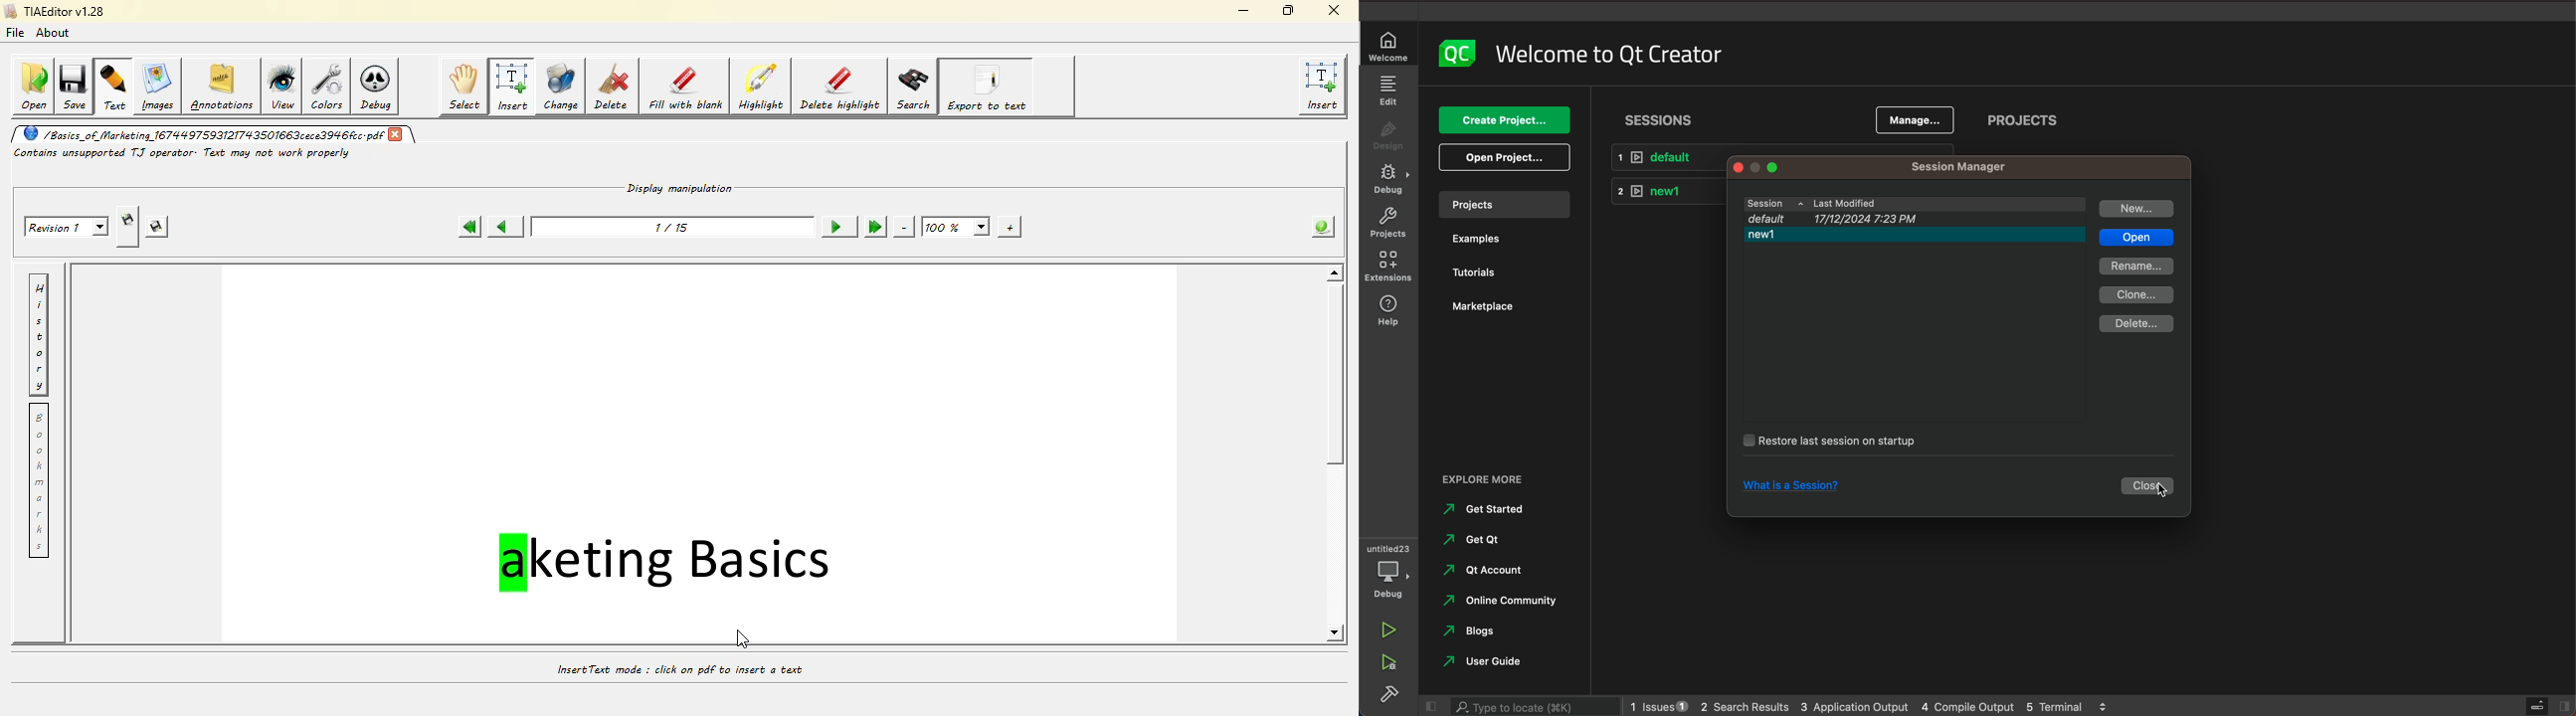 The height and width of the screenshot is (728, 2576). Describe the element at coordinates (2165, 490) in the screenshot. I see `cursor` at that location.